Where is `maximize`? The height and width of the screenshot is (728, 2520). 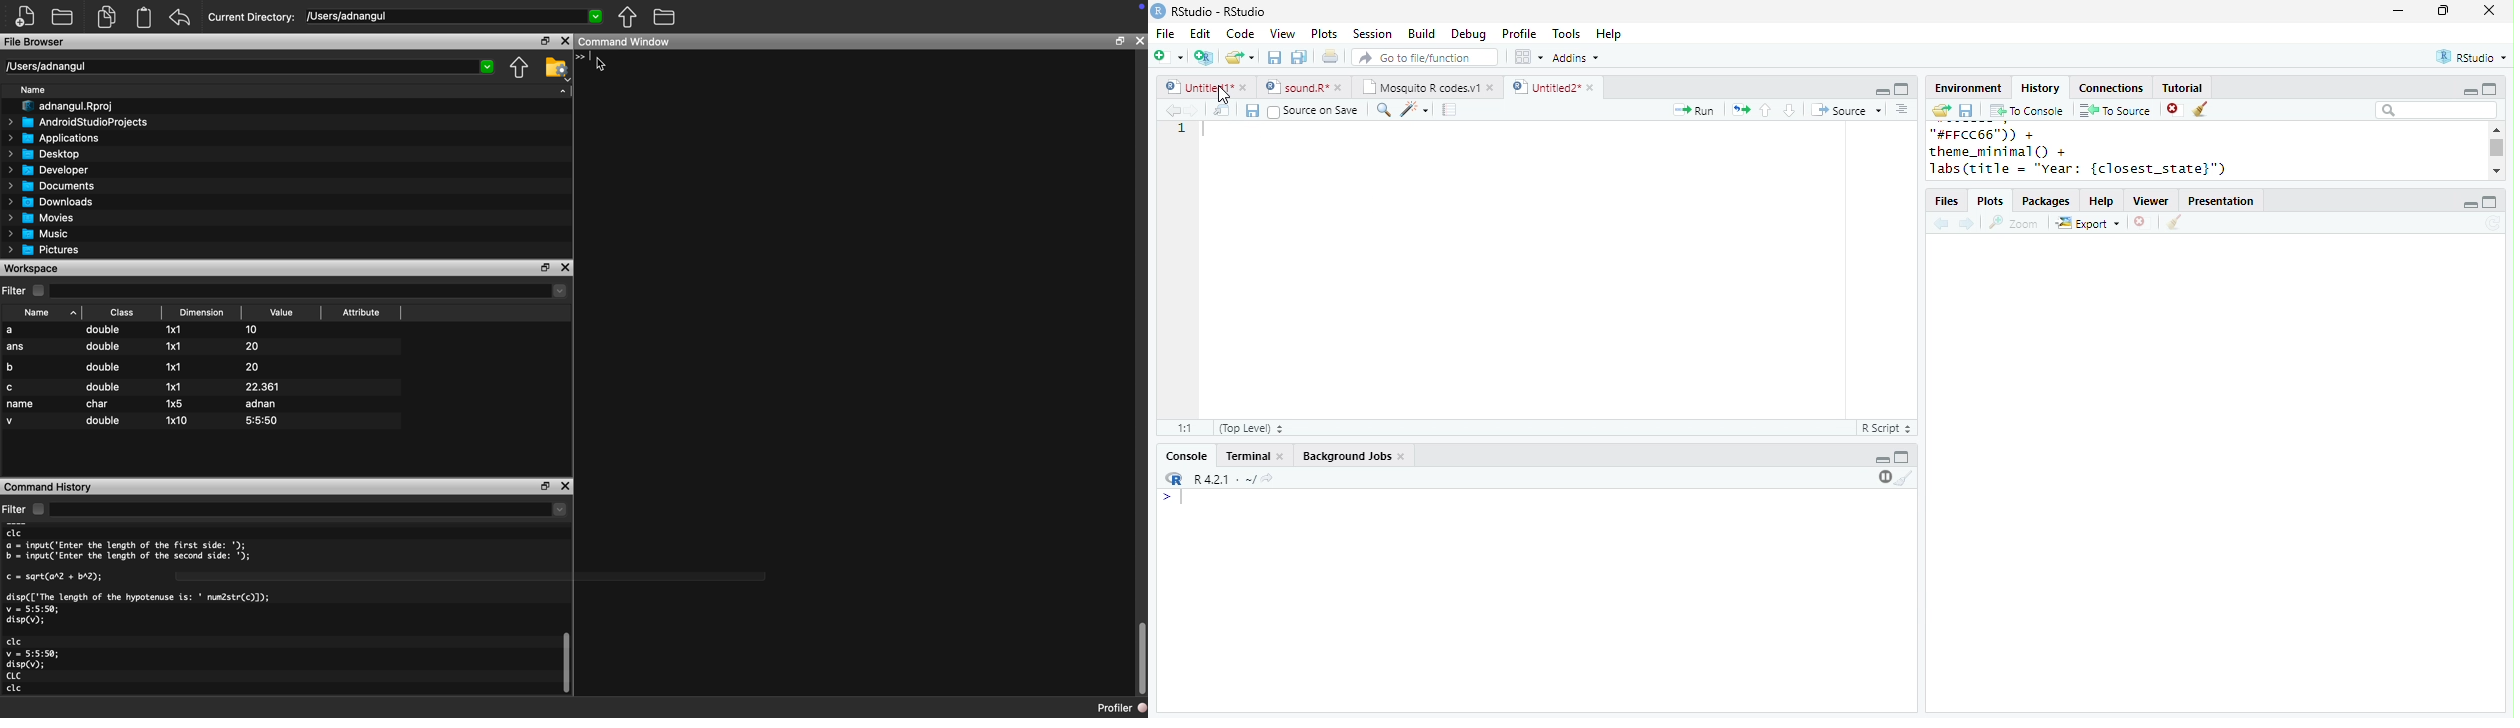
maximize is located at coordinates (2488, 88).